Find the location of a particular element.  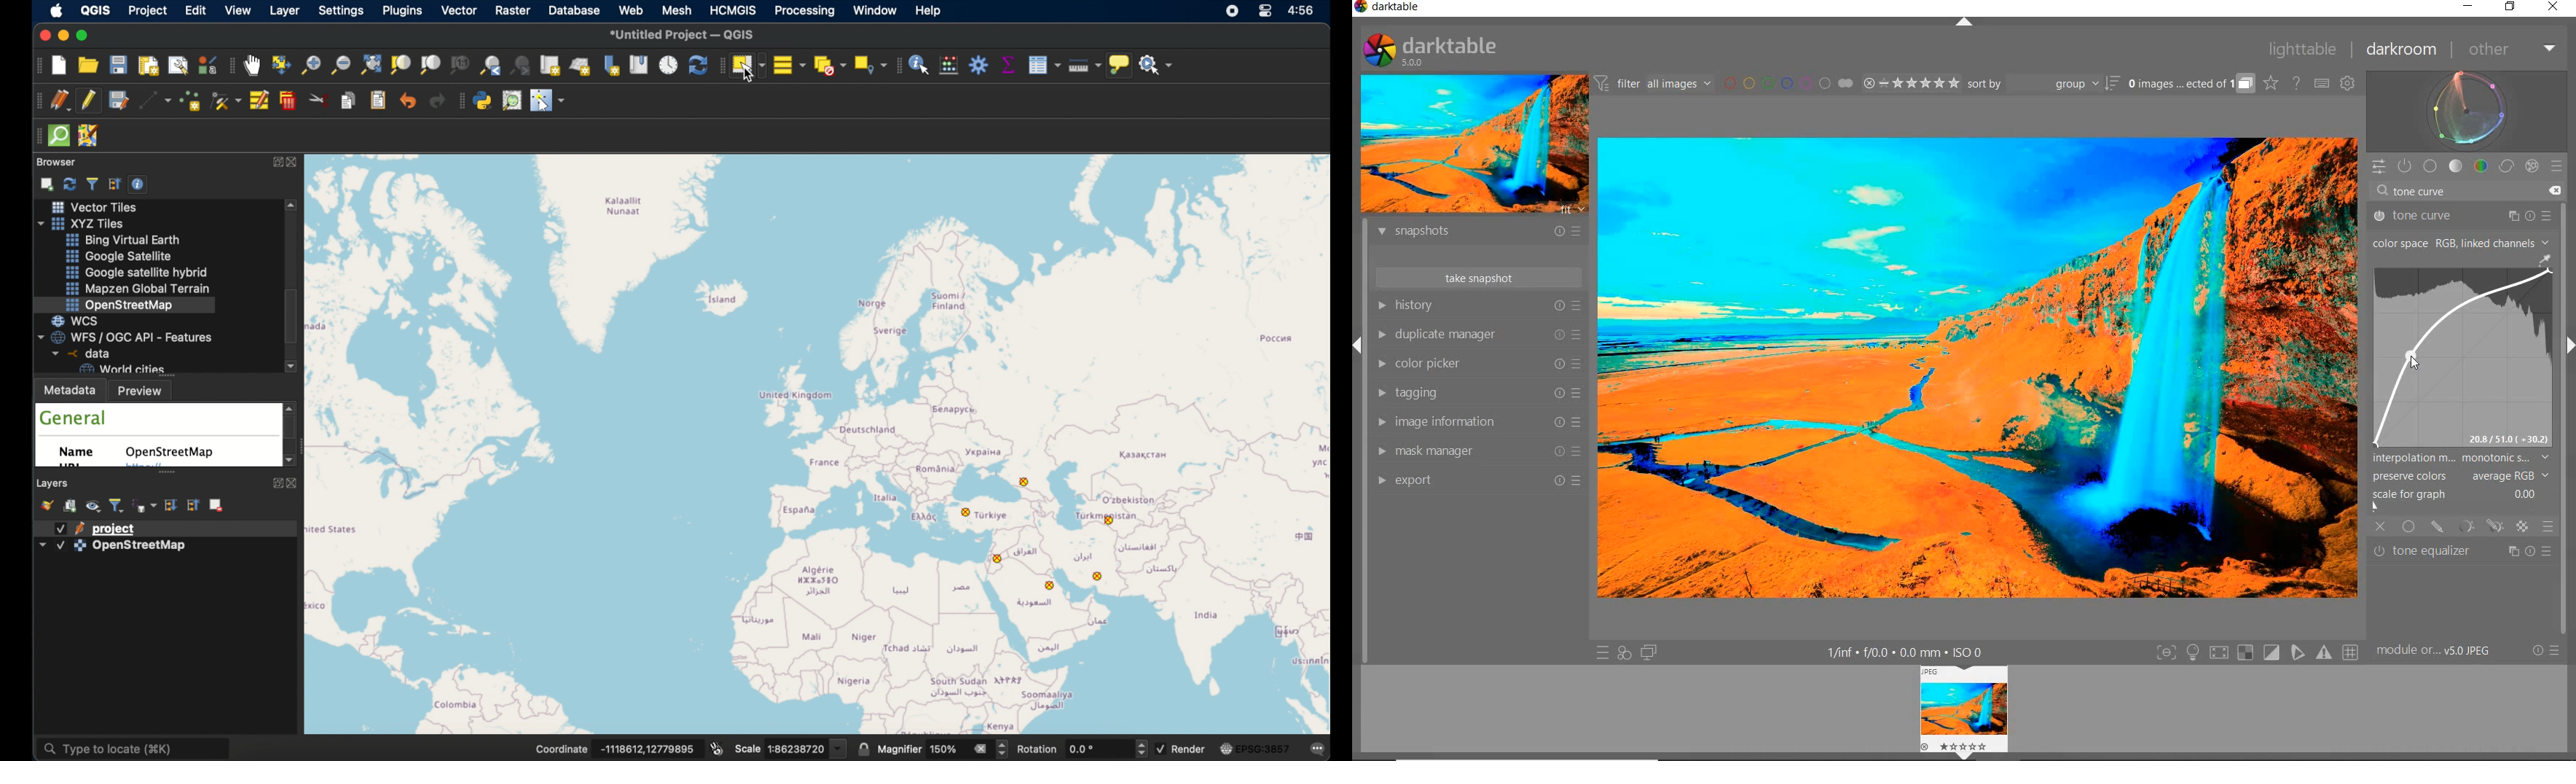

wcs is located at coordinates (82, 320).